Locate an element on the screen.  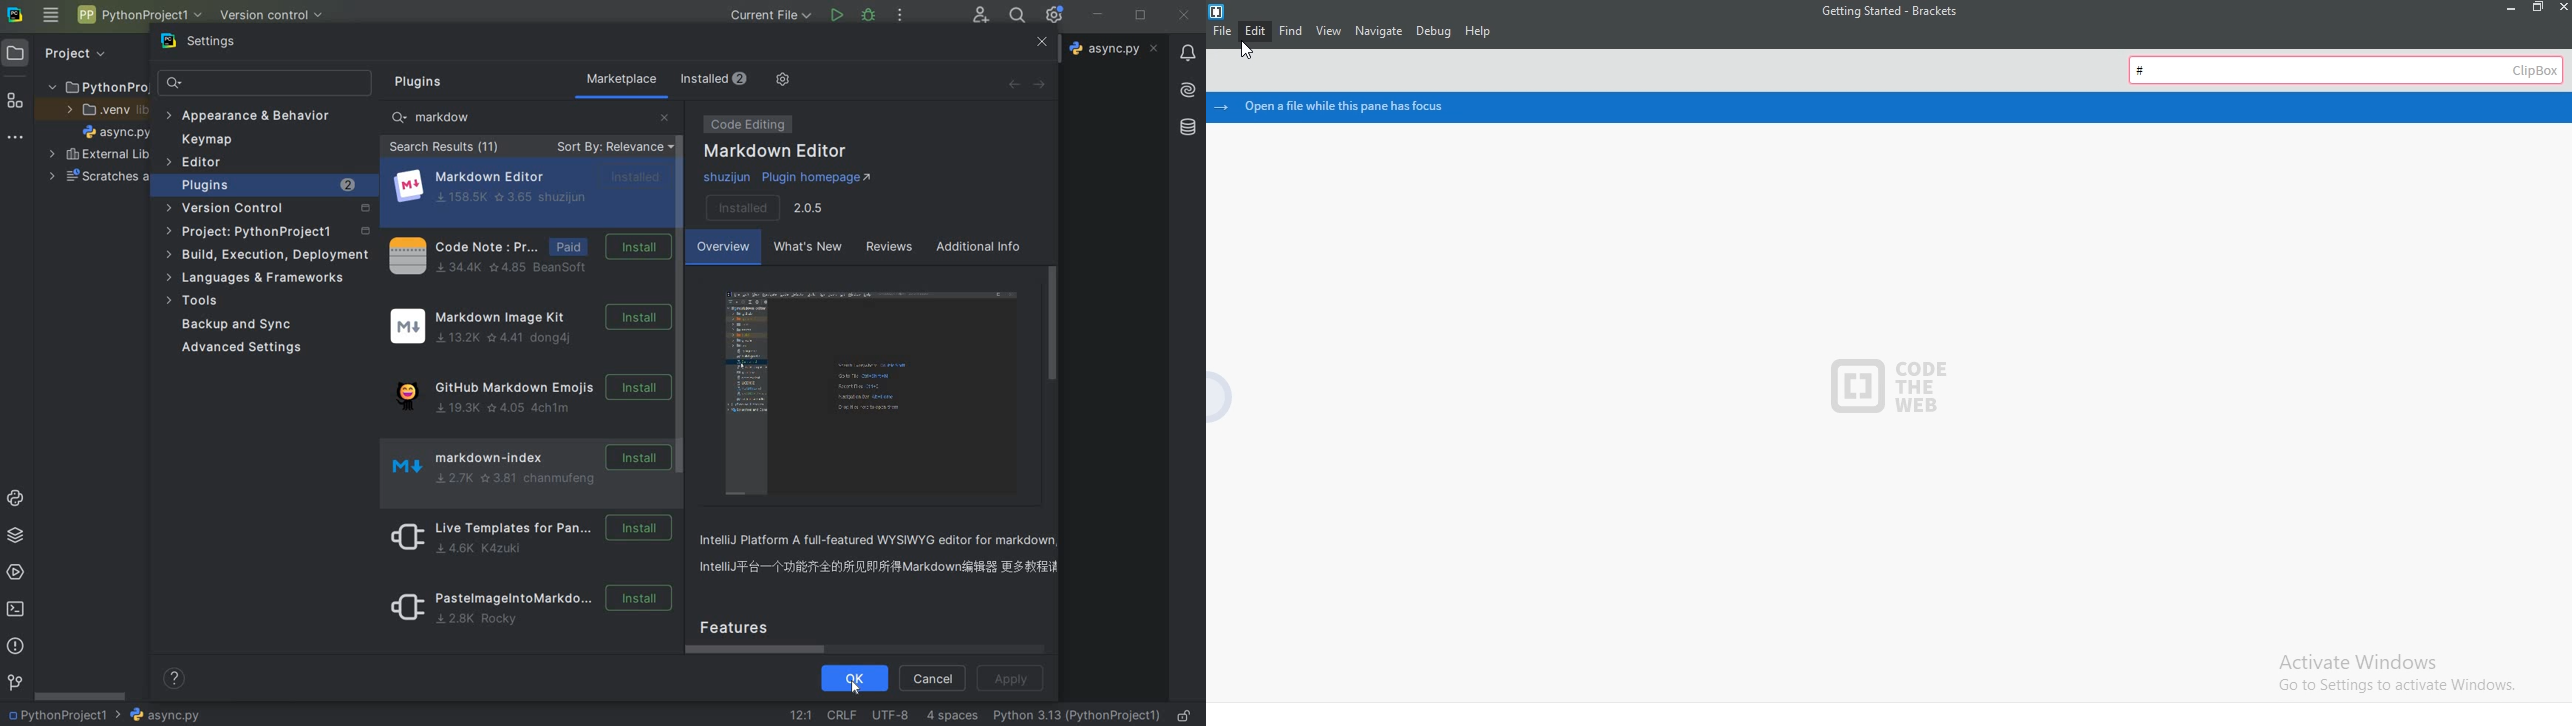
debug is located at coordinates (870, 17).